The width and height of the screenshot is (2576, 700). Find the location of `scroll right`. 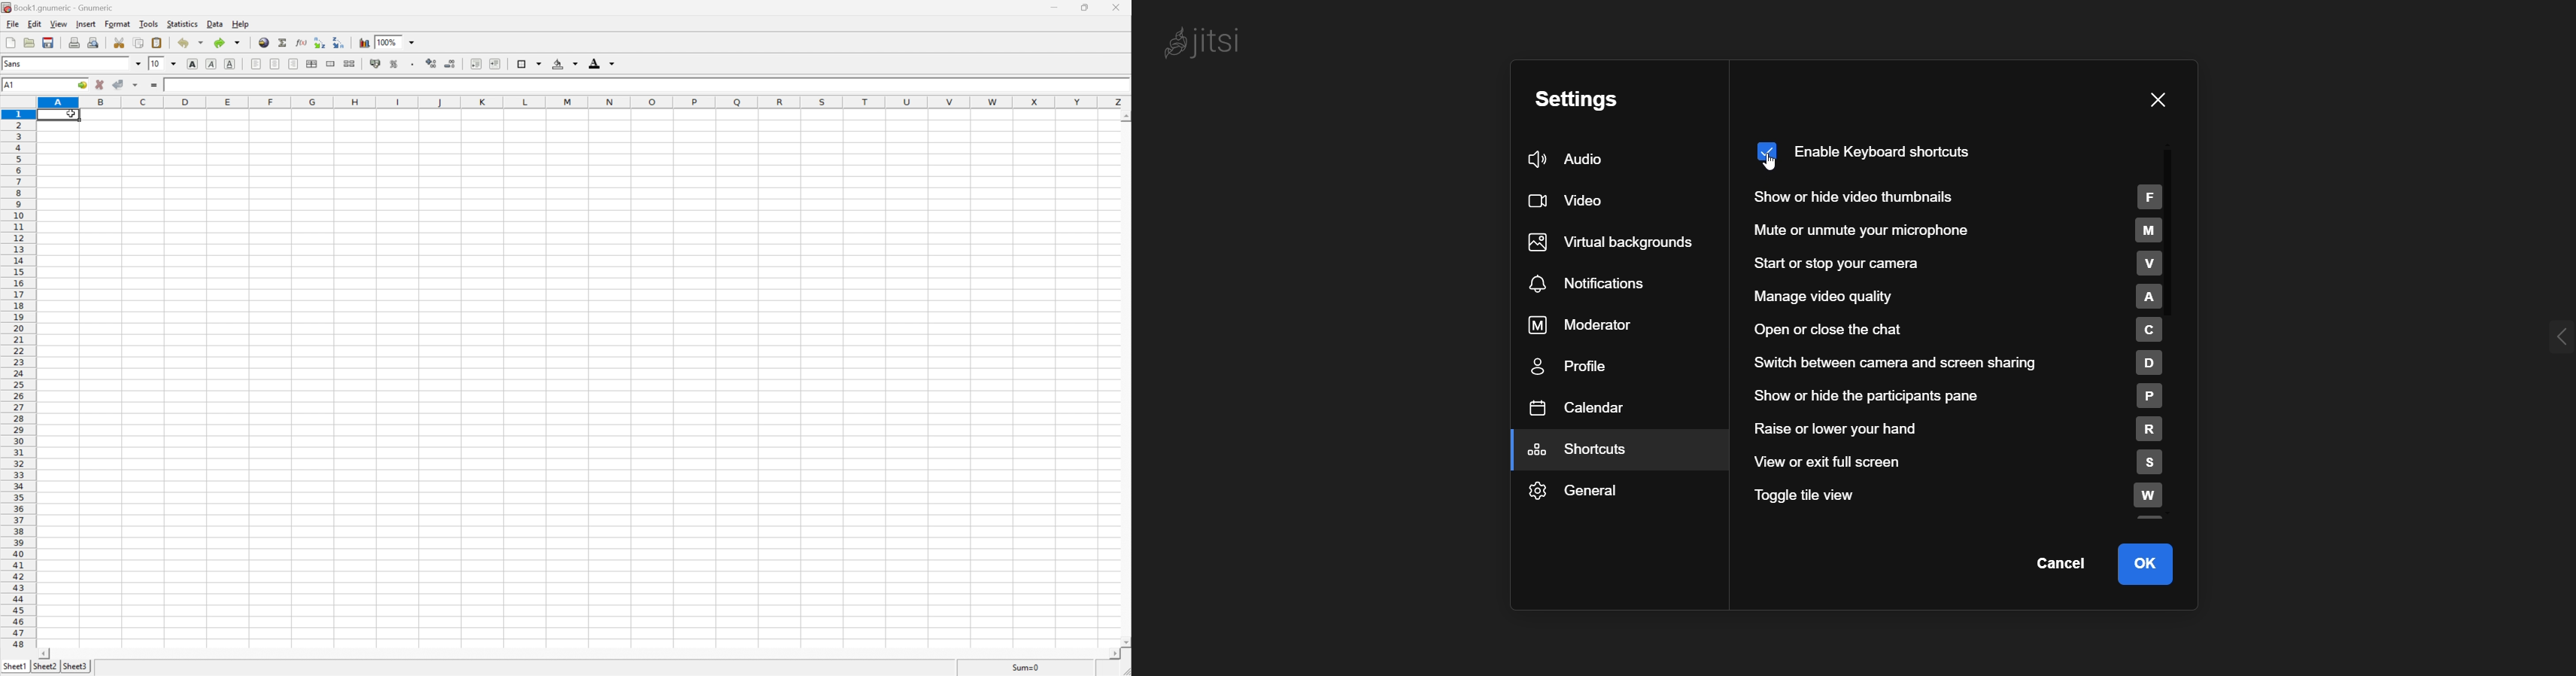

scroll right is located at coordinates (1117, 658).